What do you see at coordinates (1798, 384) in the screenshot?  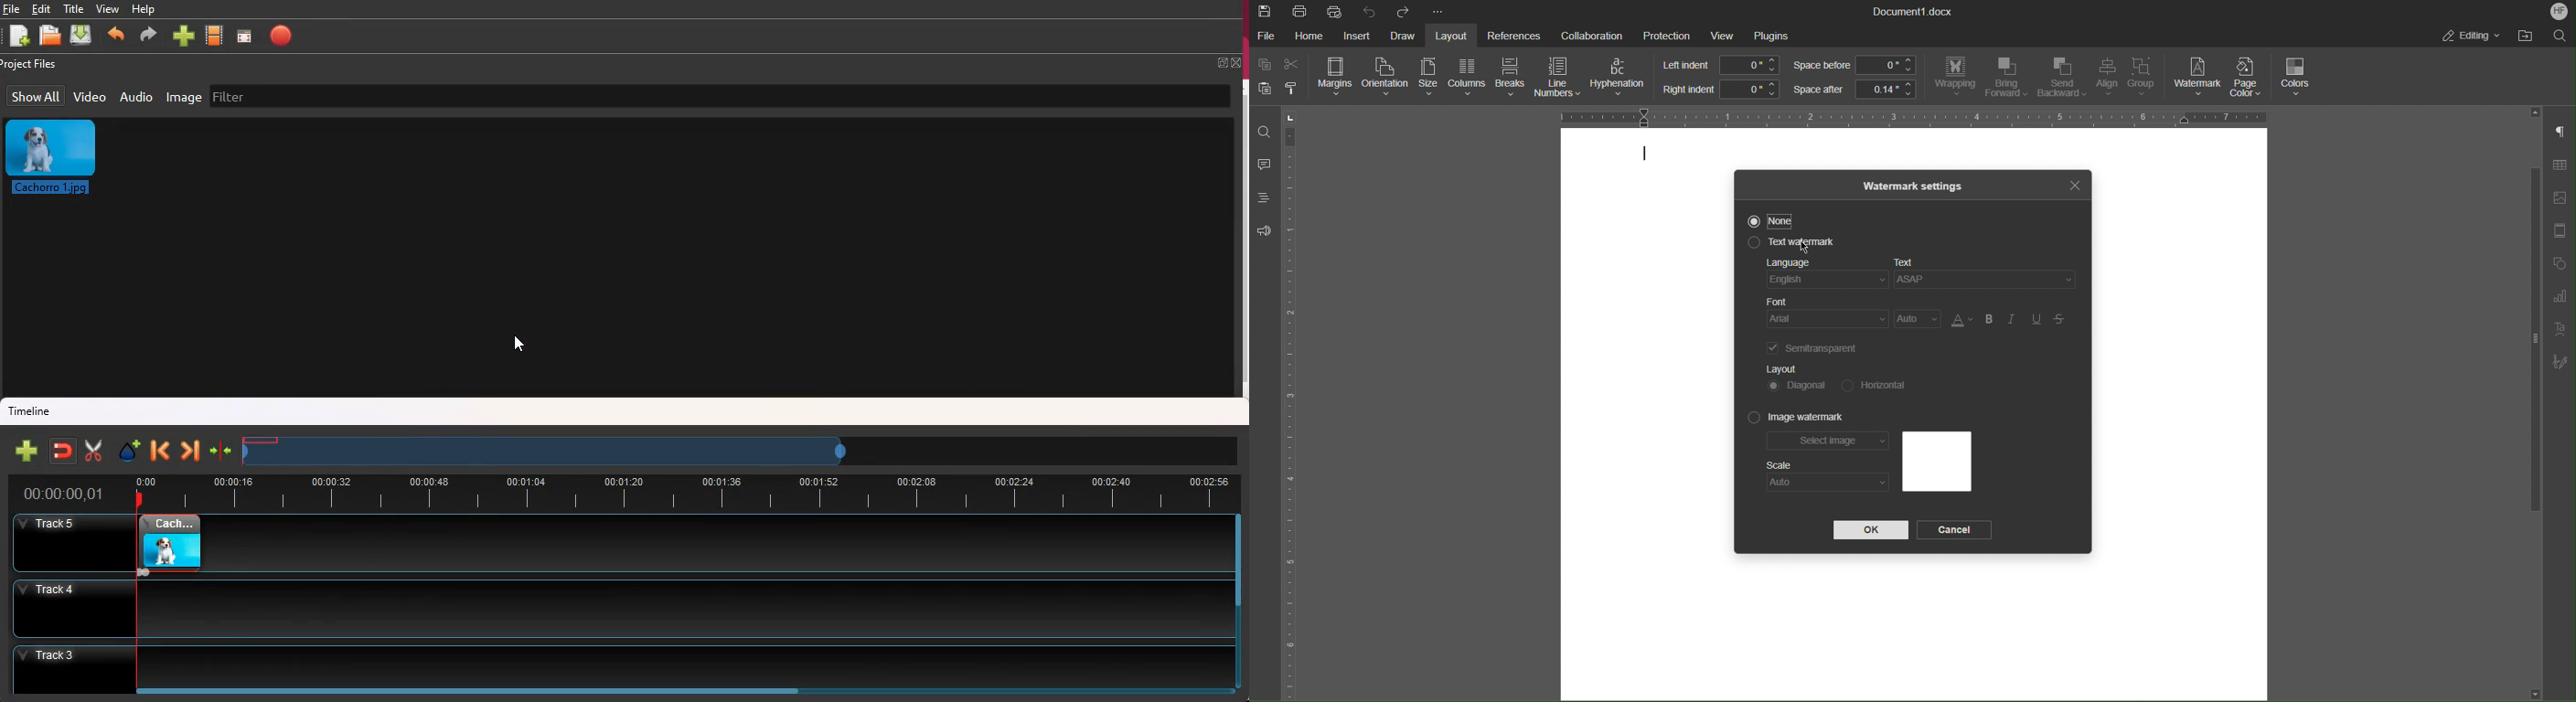 I see `Diagonal` at bounding box center [1798, 384].